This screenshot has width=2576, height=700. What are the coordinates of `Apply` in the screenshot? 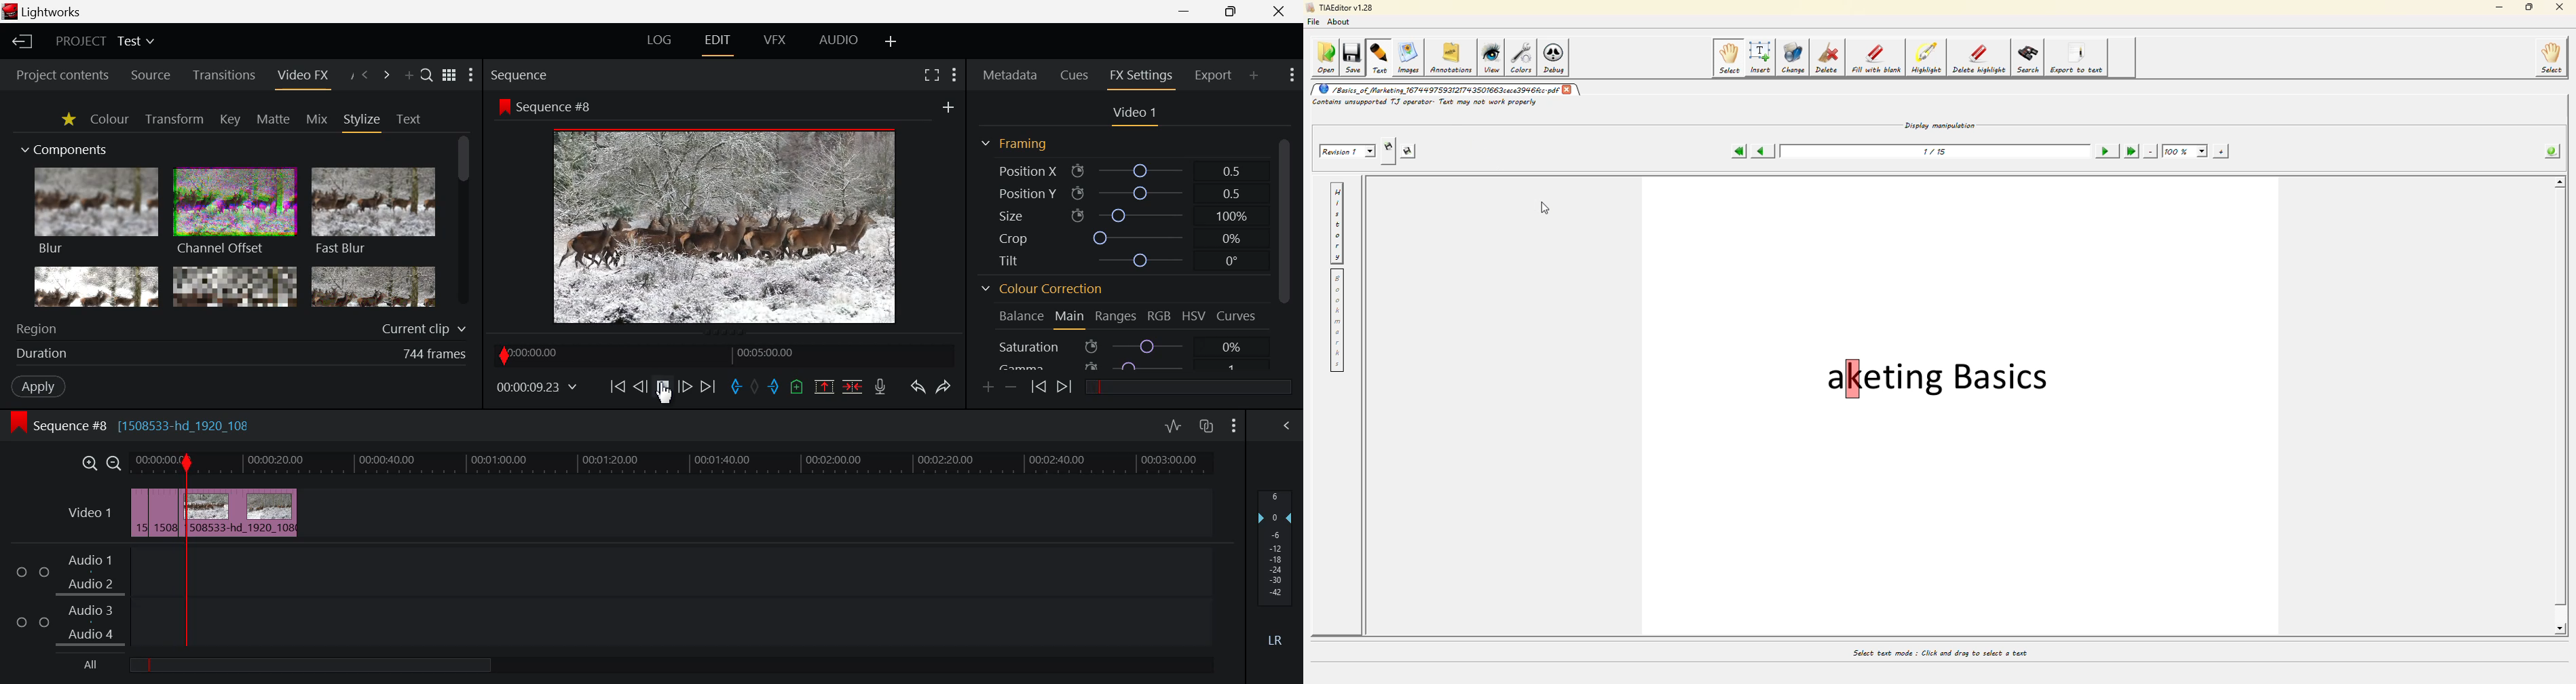 It's located at (38, 386).